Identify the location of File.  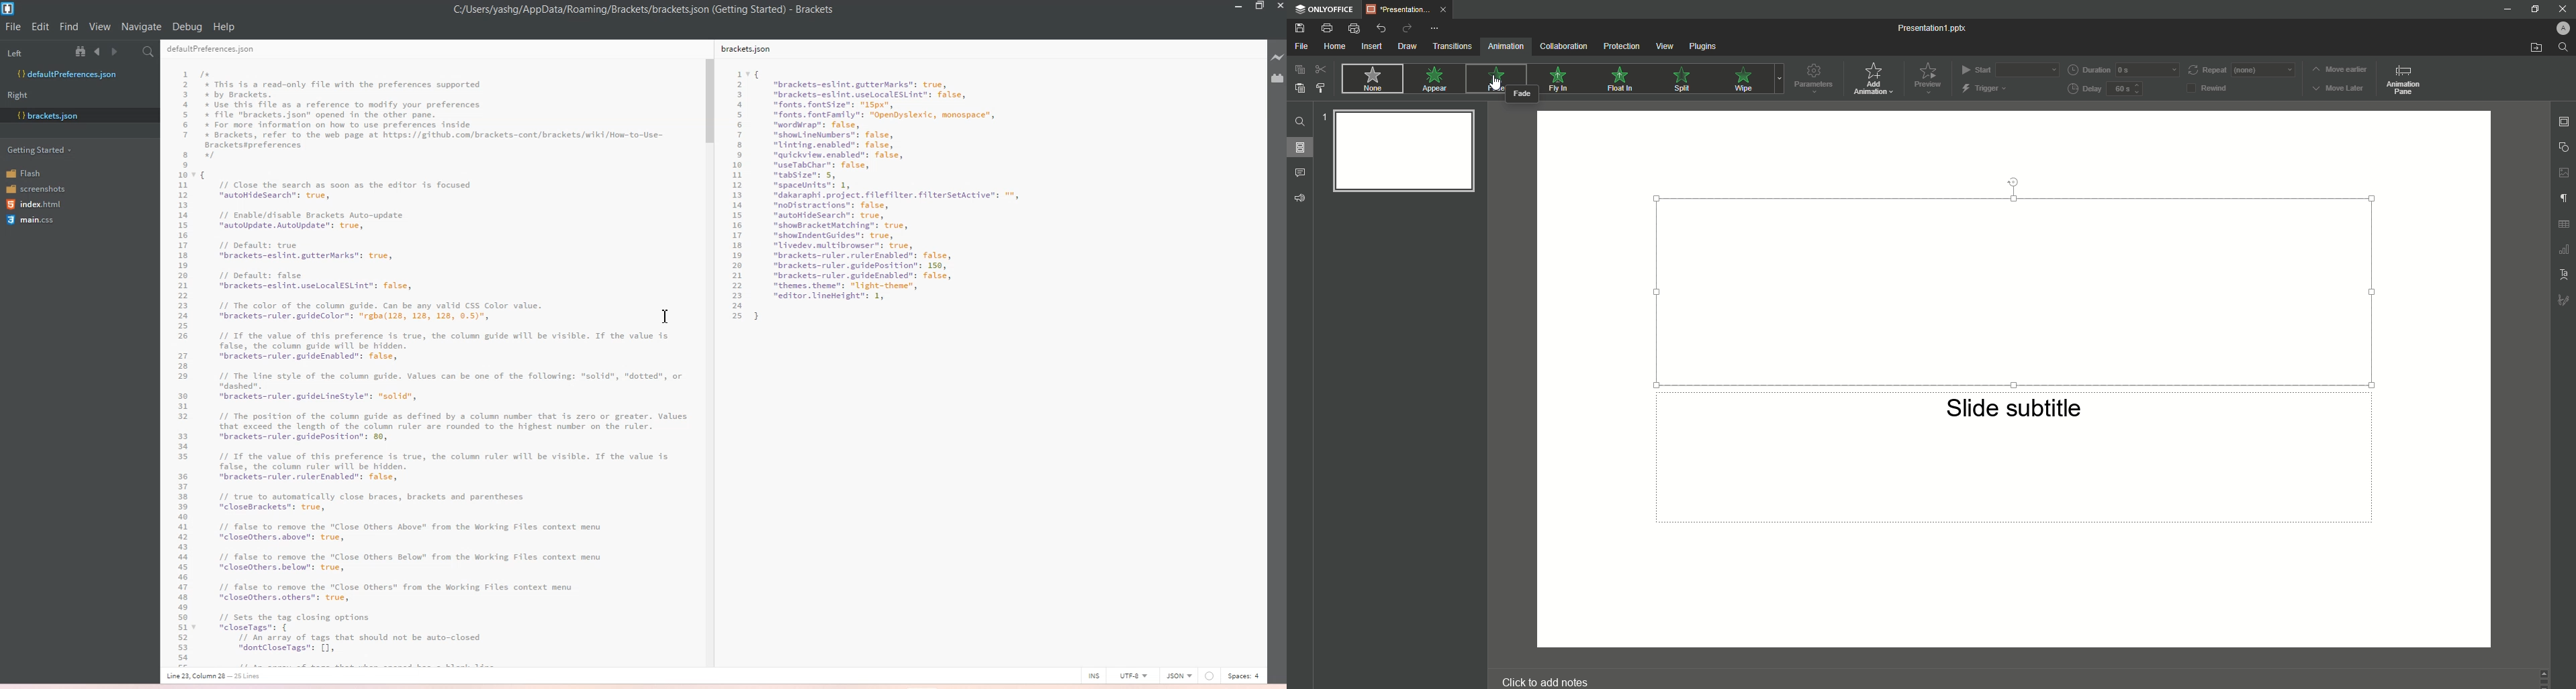
(1299, 46).